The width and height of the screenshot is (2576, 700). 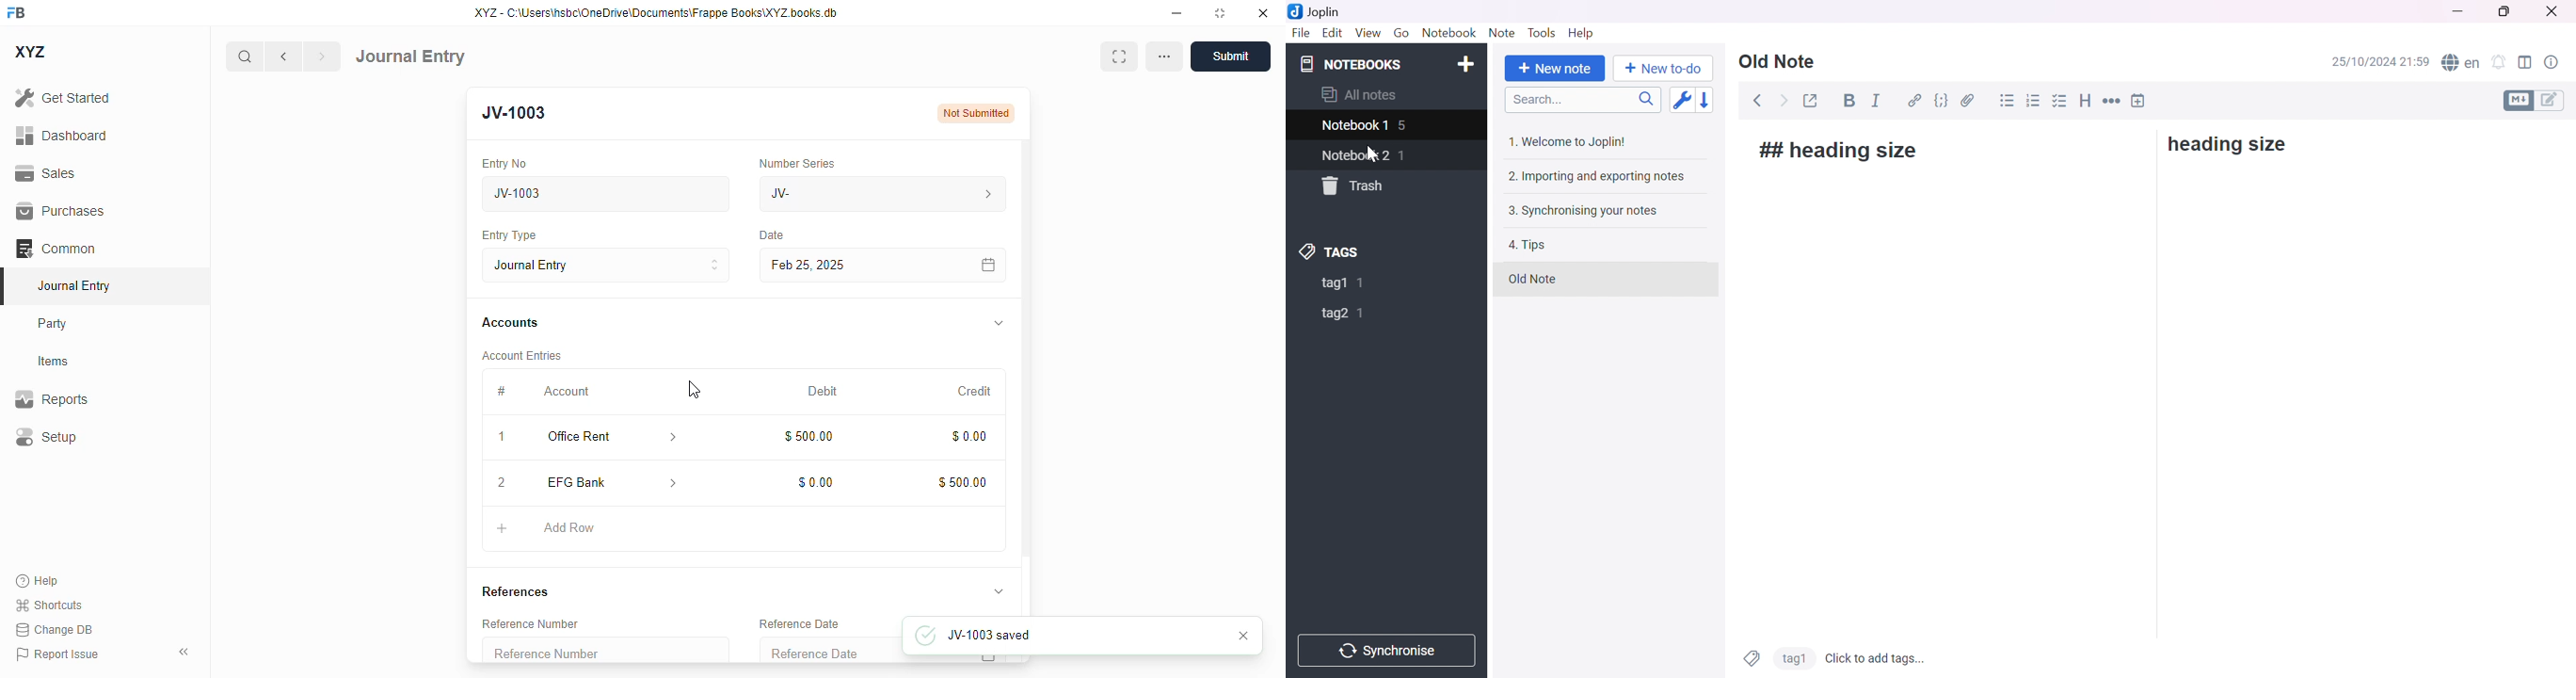 I want to click on Back, so click(x=1757, y=101).